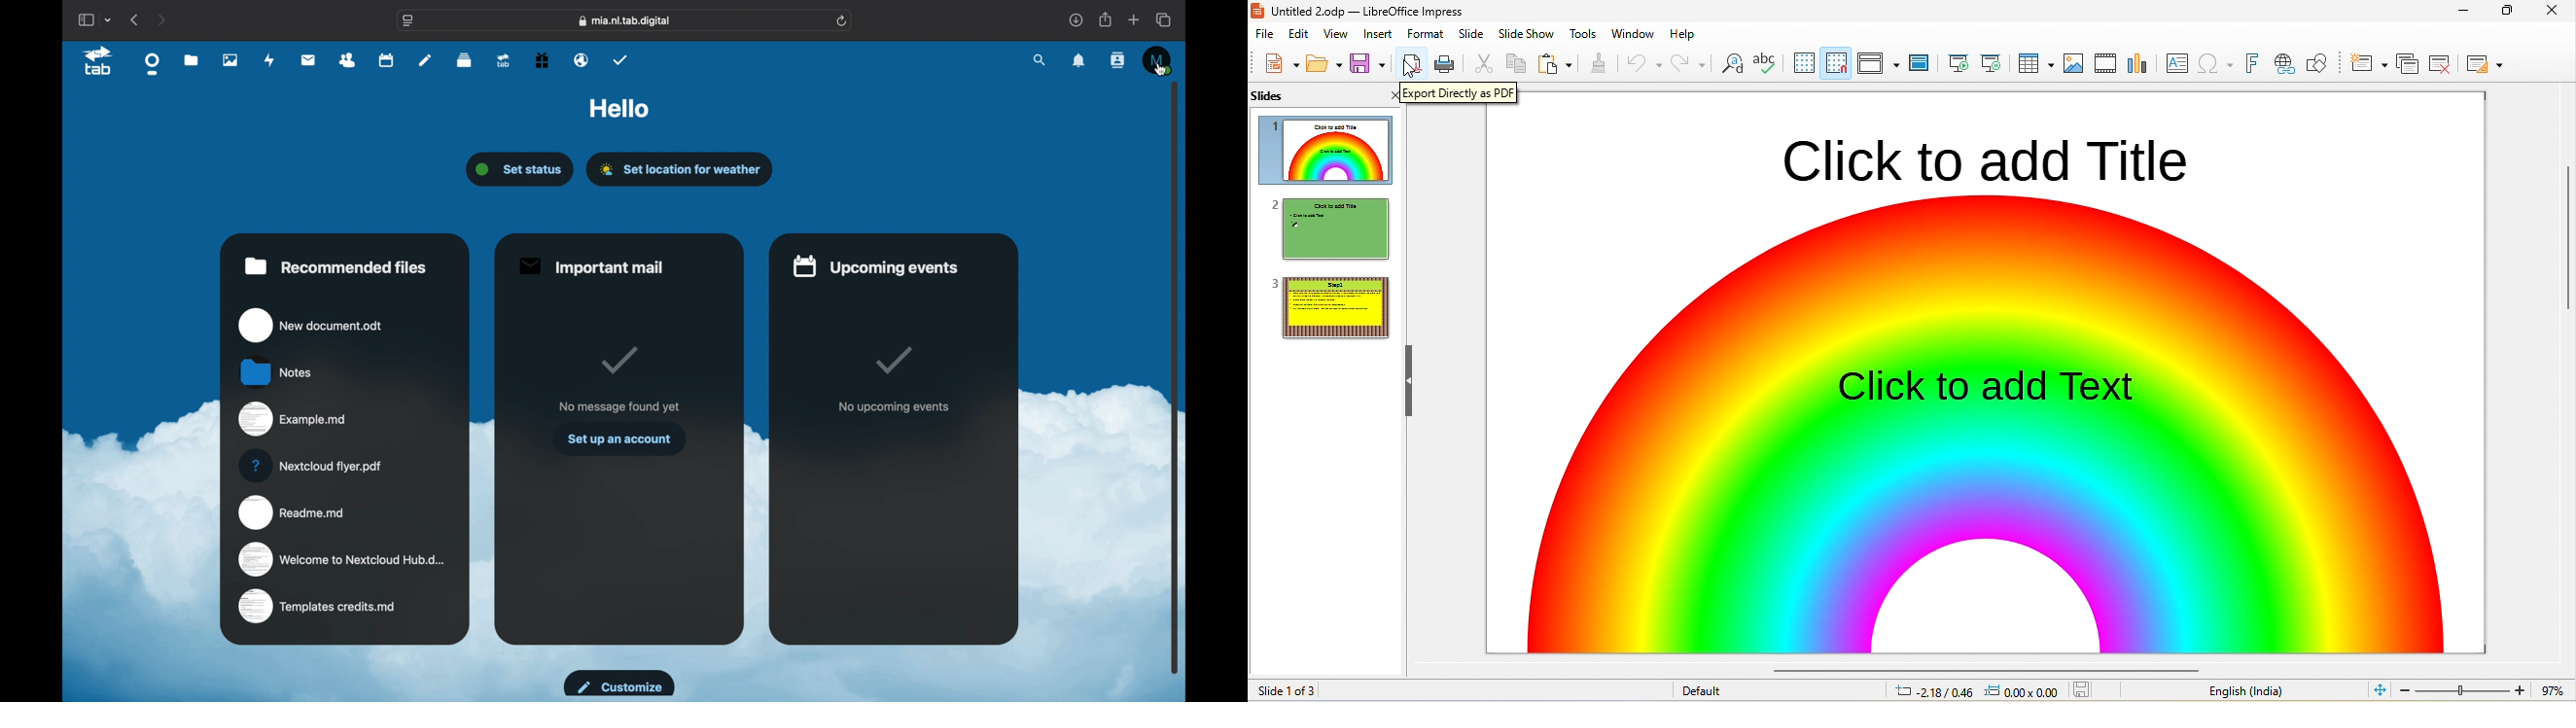 The height and width of the screenshot is (728, 2576). Describe the element at coordinates (1733, 63) in the screenshot. I see `find and replace` at that location.